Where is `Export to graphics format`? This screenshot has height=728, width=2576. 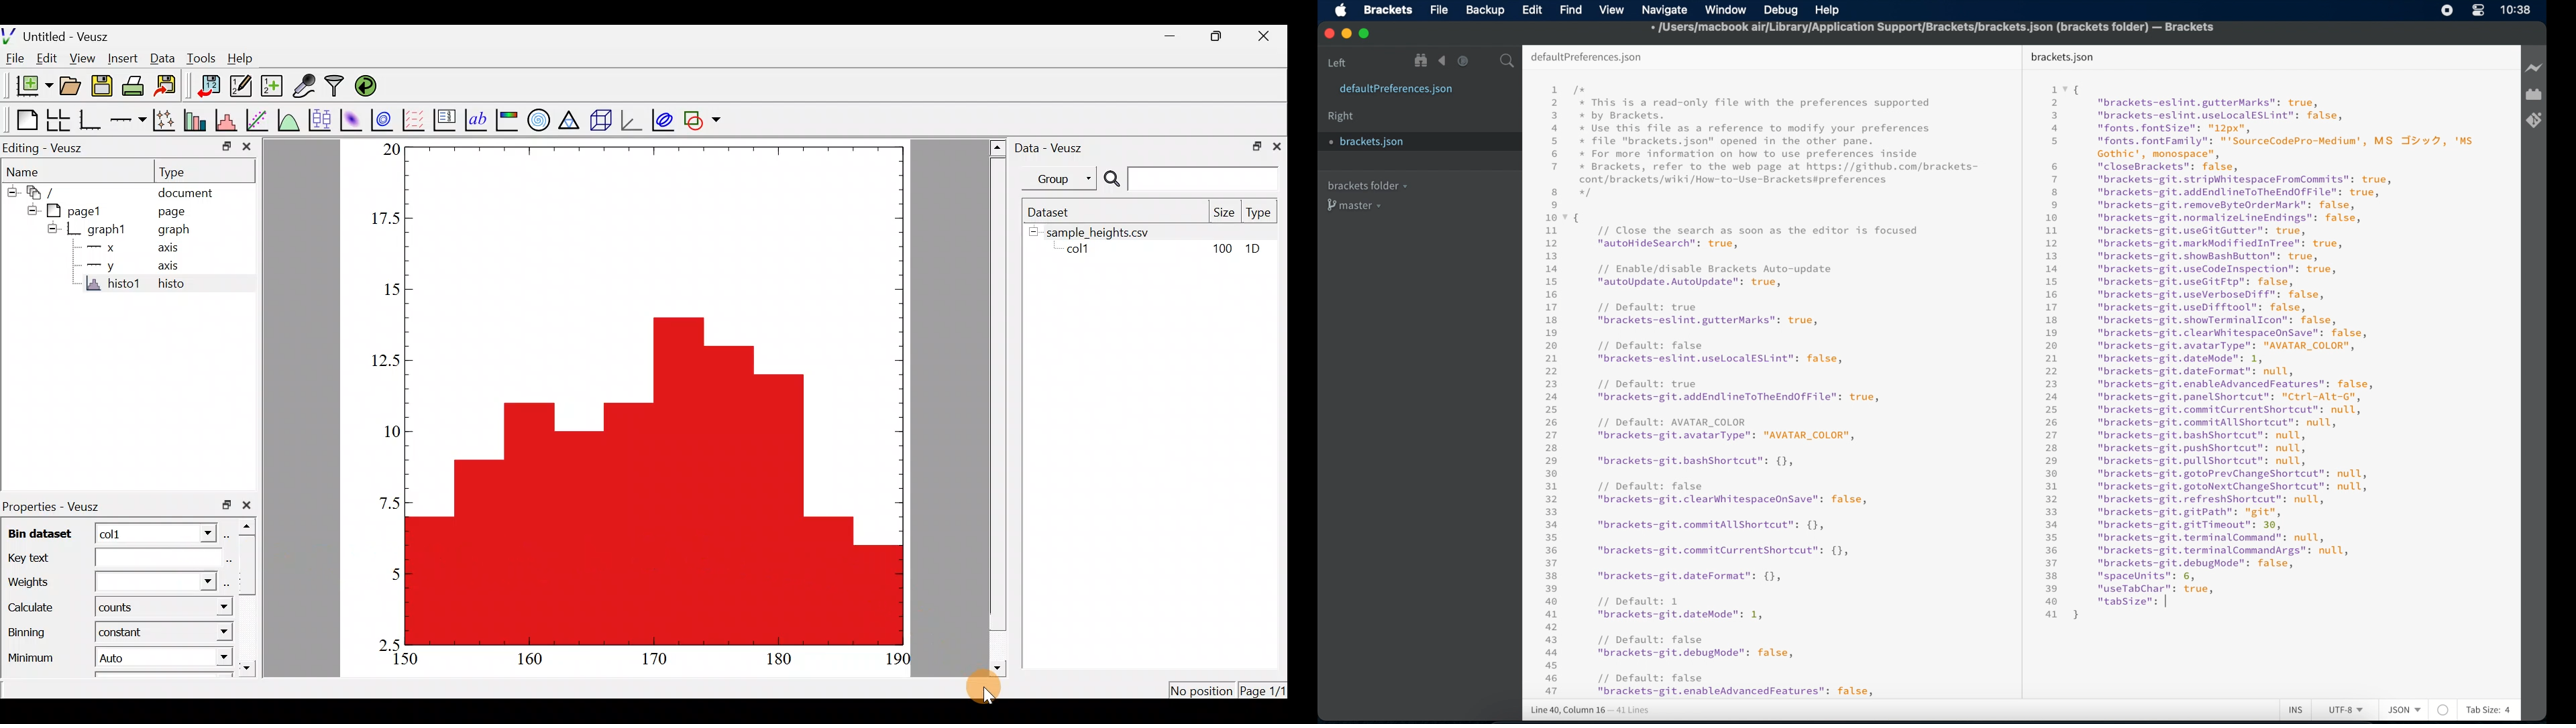 Export to graphics format is located at coordinates (170, 86).